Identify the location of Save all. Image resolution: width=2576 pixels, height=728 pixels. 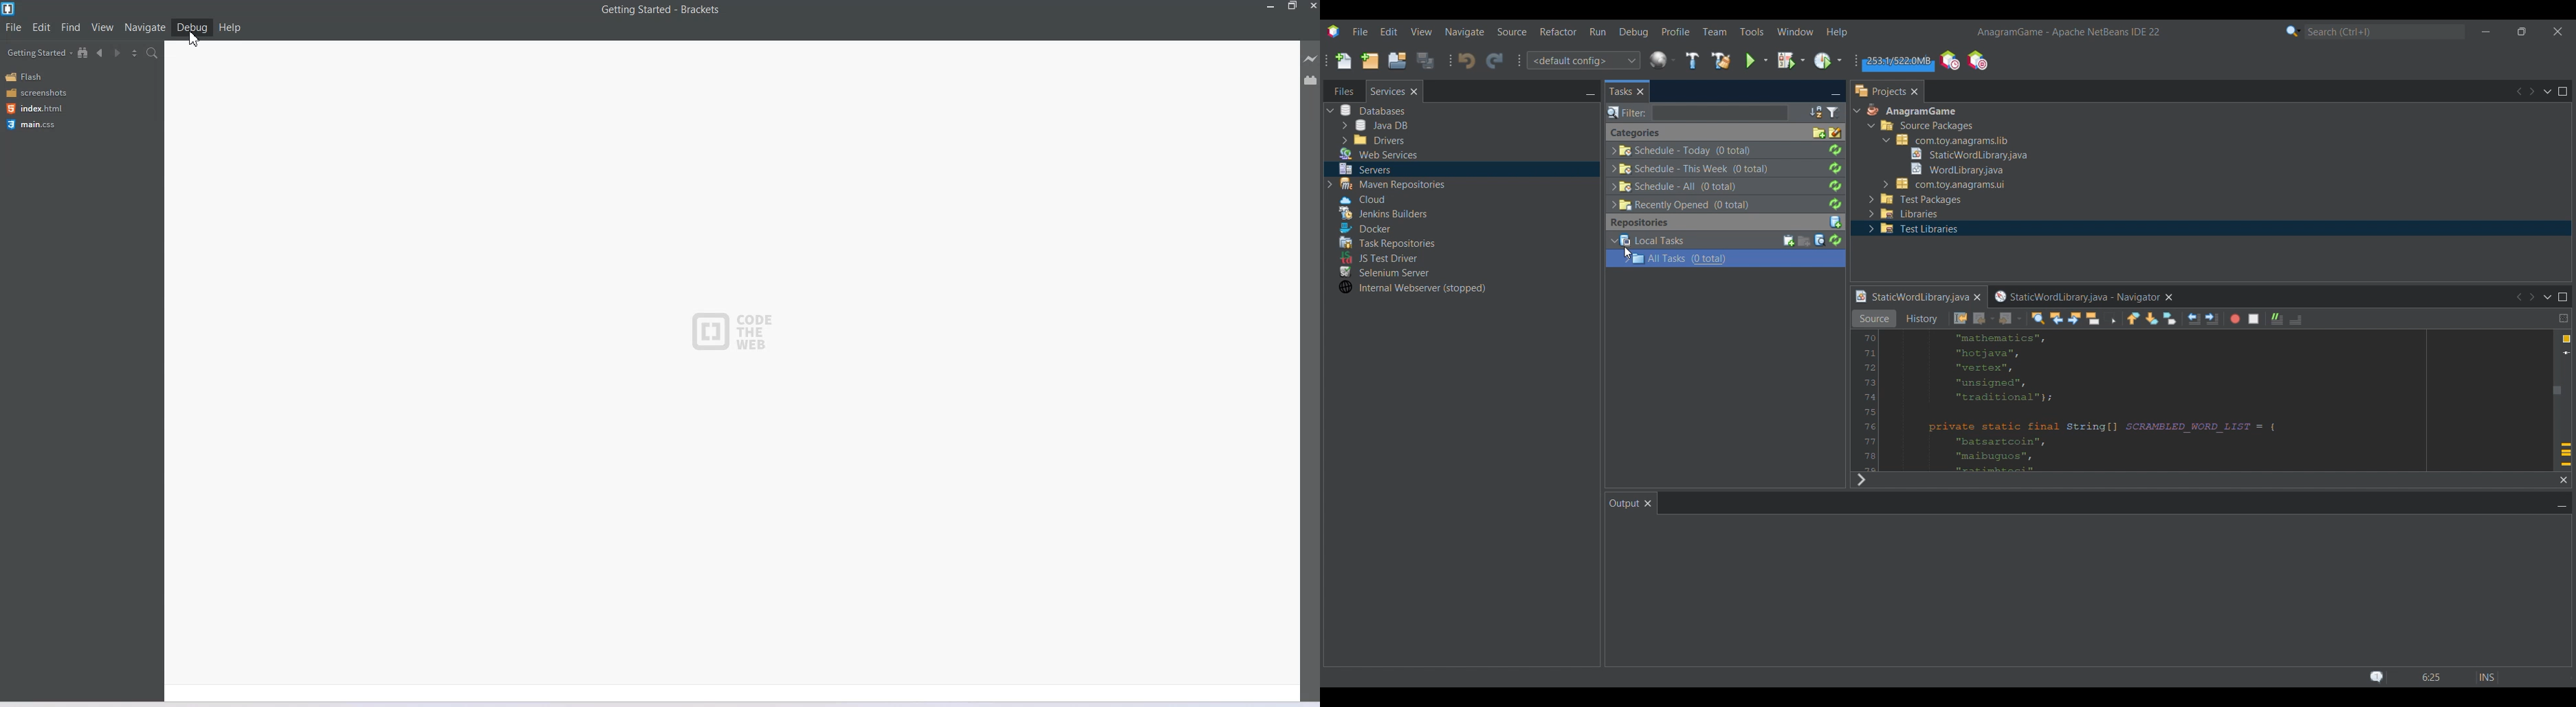
(1426, 60).